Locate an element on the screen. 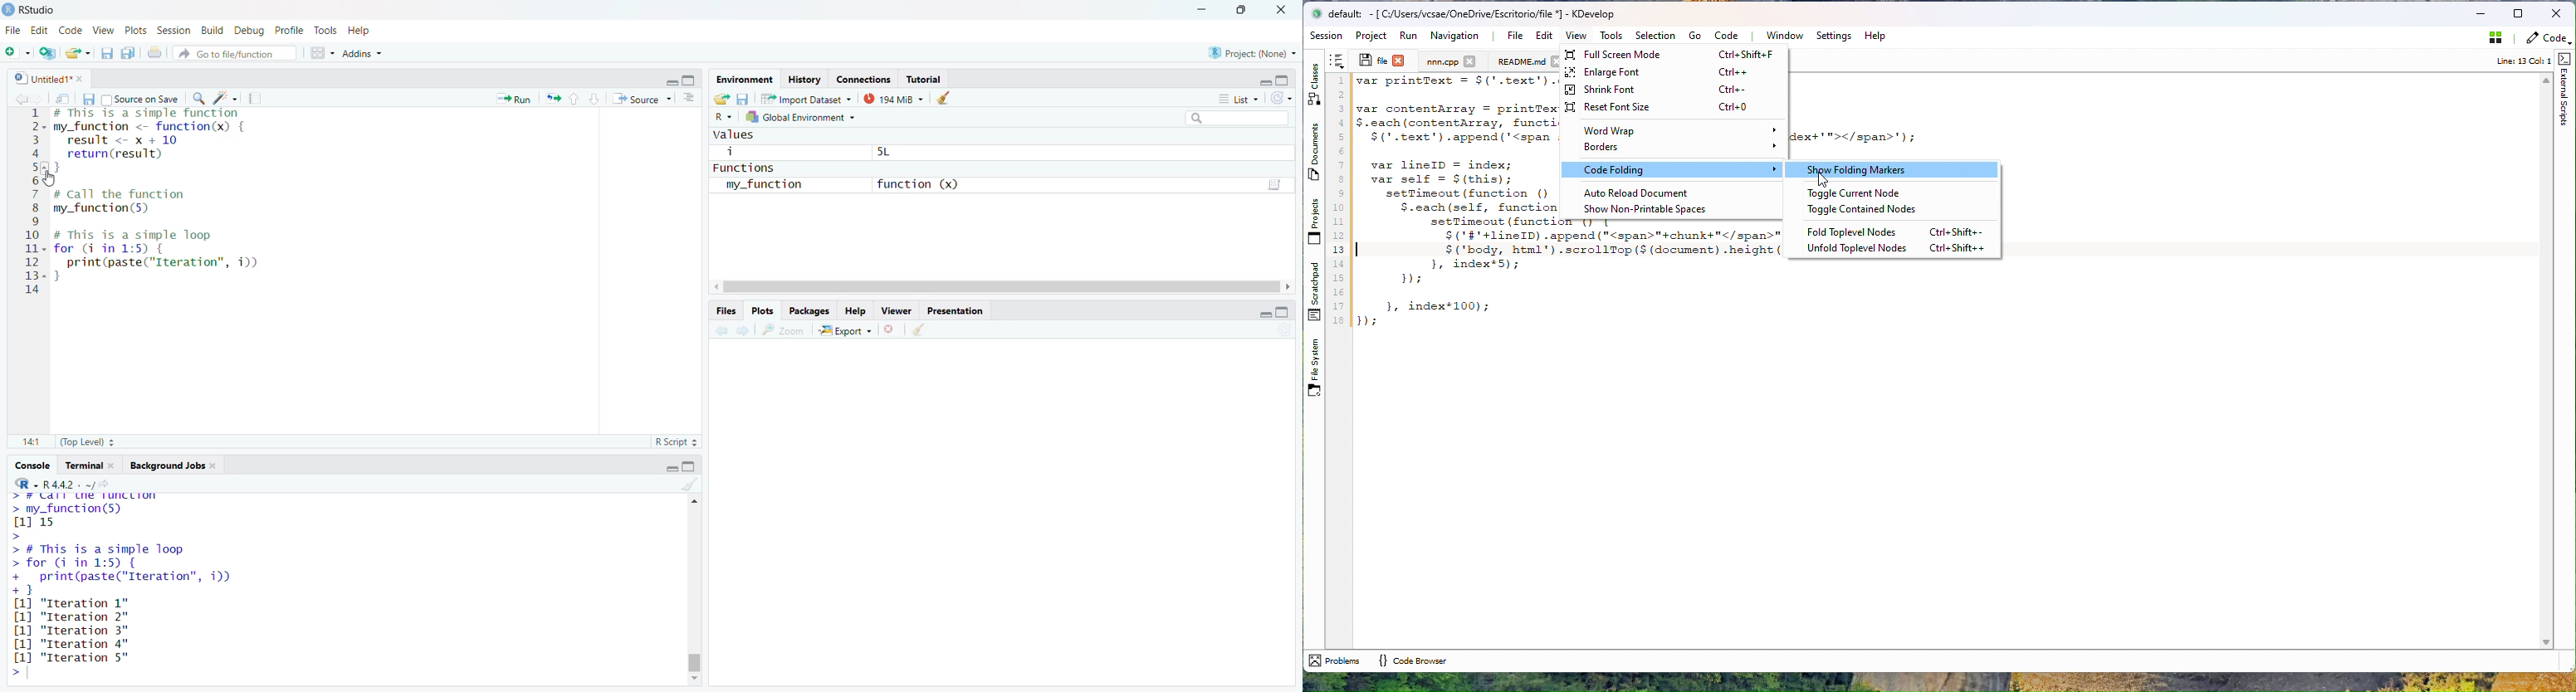 Image resolution: width=2576 pixels, height=700 pixels. close is located at coordinates (218, 467).